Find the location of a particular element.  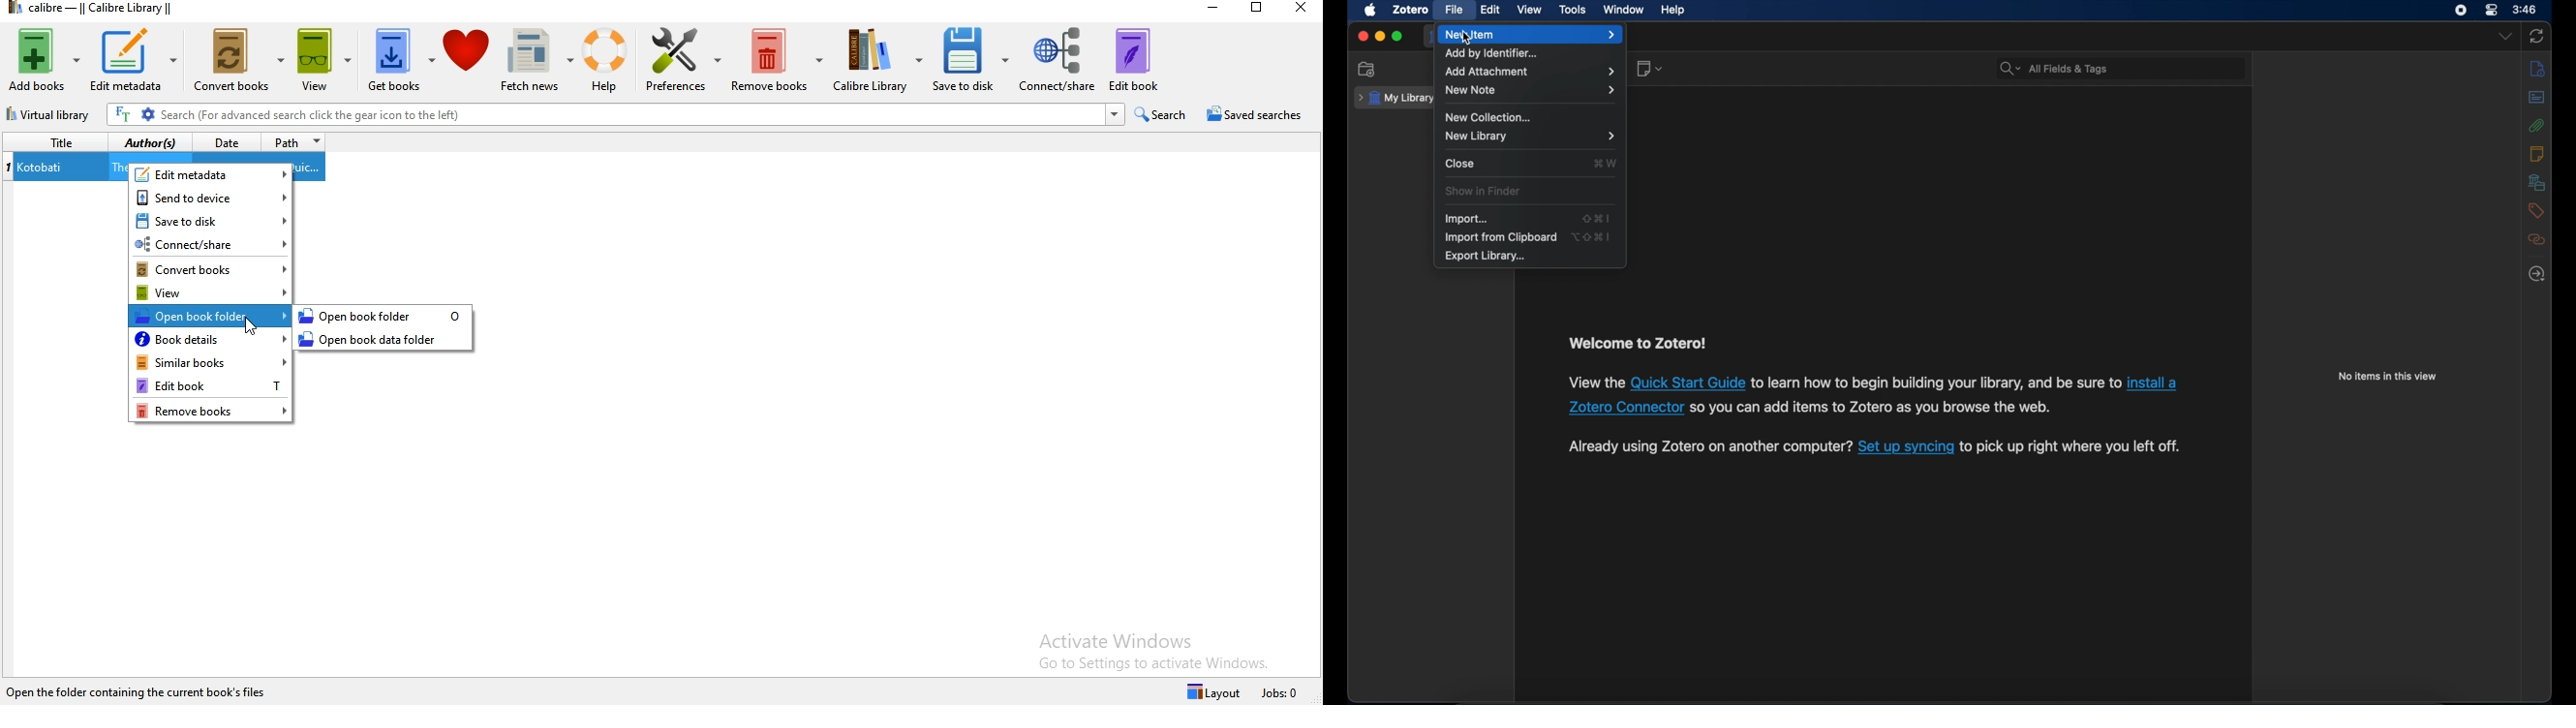

syncing instruction is located at coordinates (1874, 447).